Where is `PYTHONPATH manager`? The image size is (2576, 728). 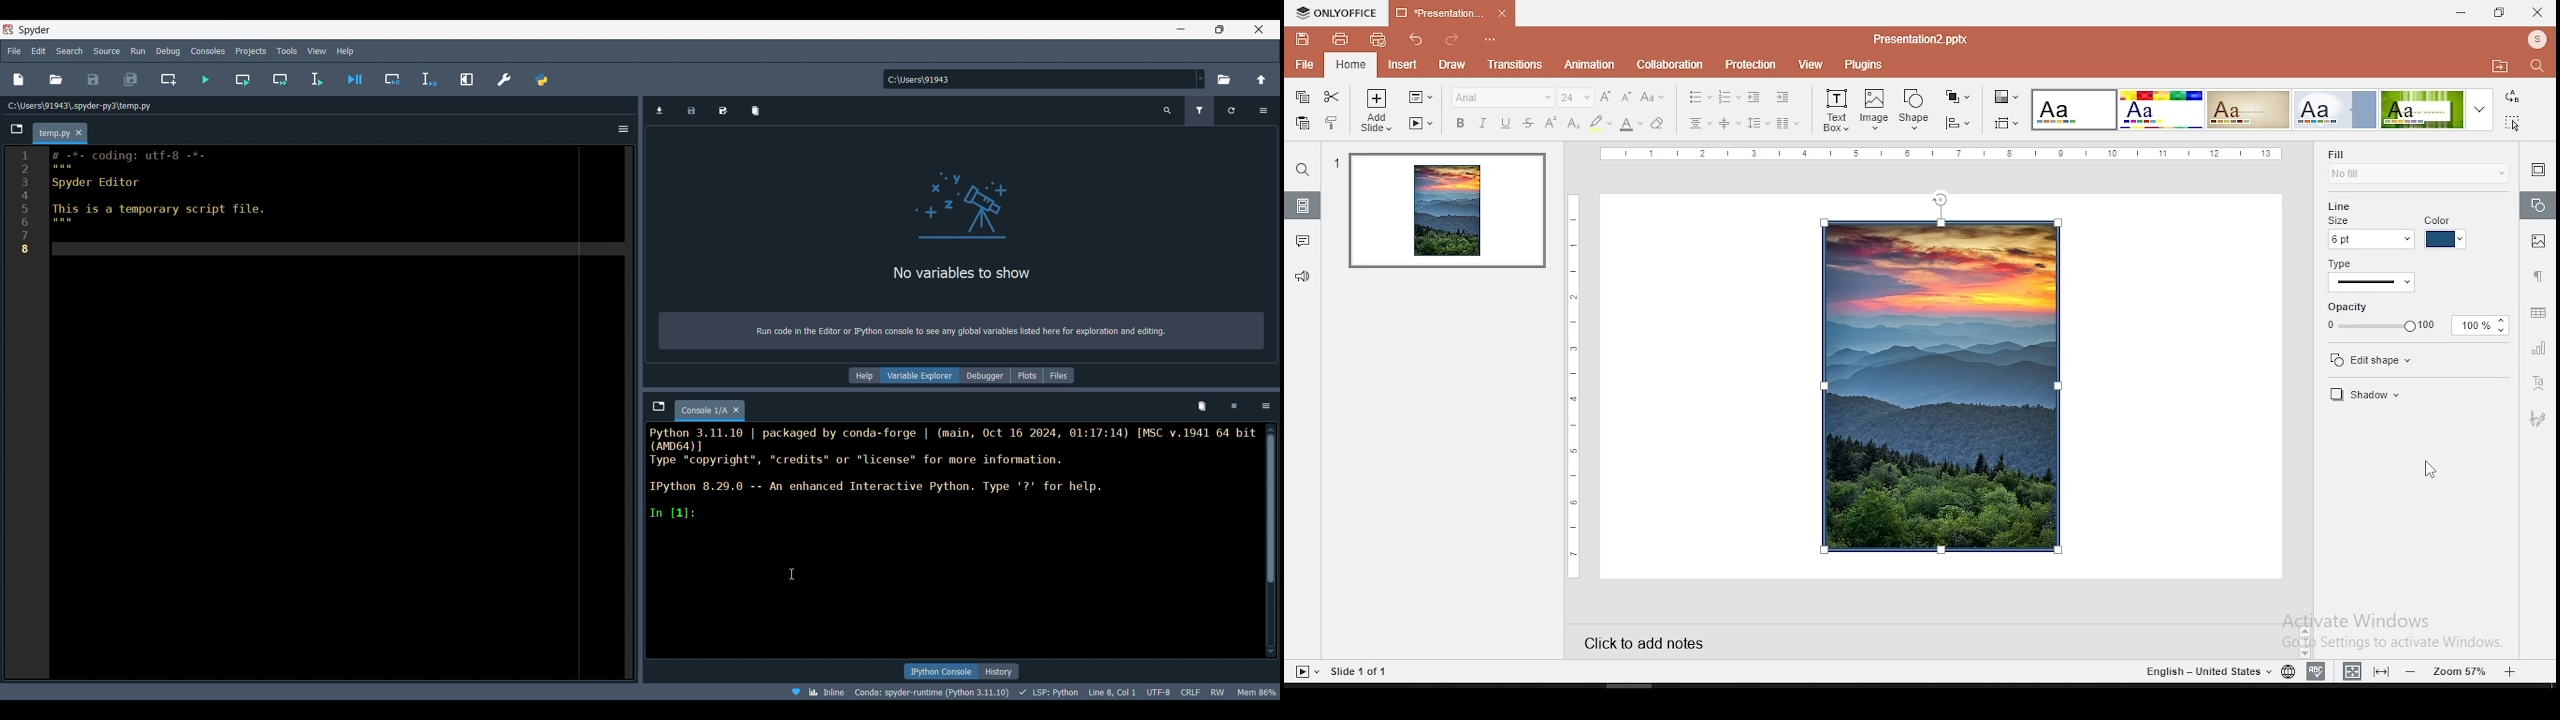 PYTHONPATH manager is located at coordinates (541, 79).